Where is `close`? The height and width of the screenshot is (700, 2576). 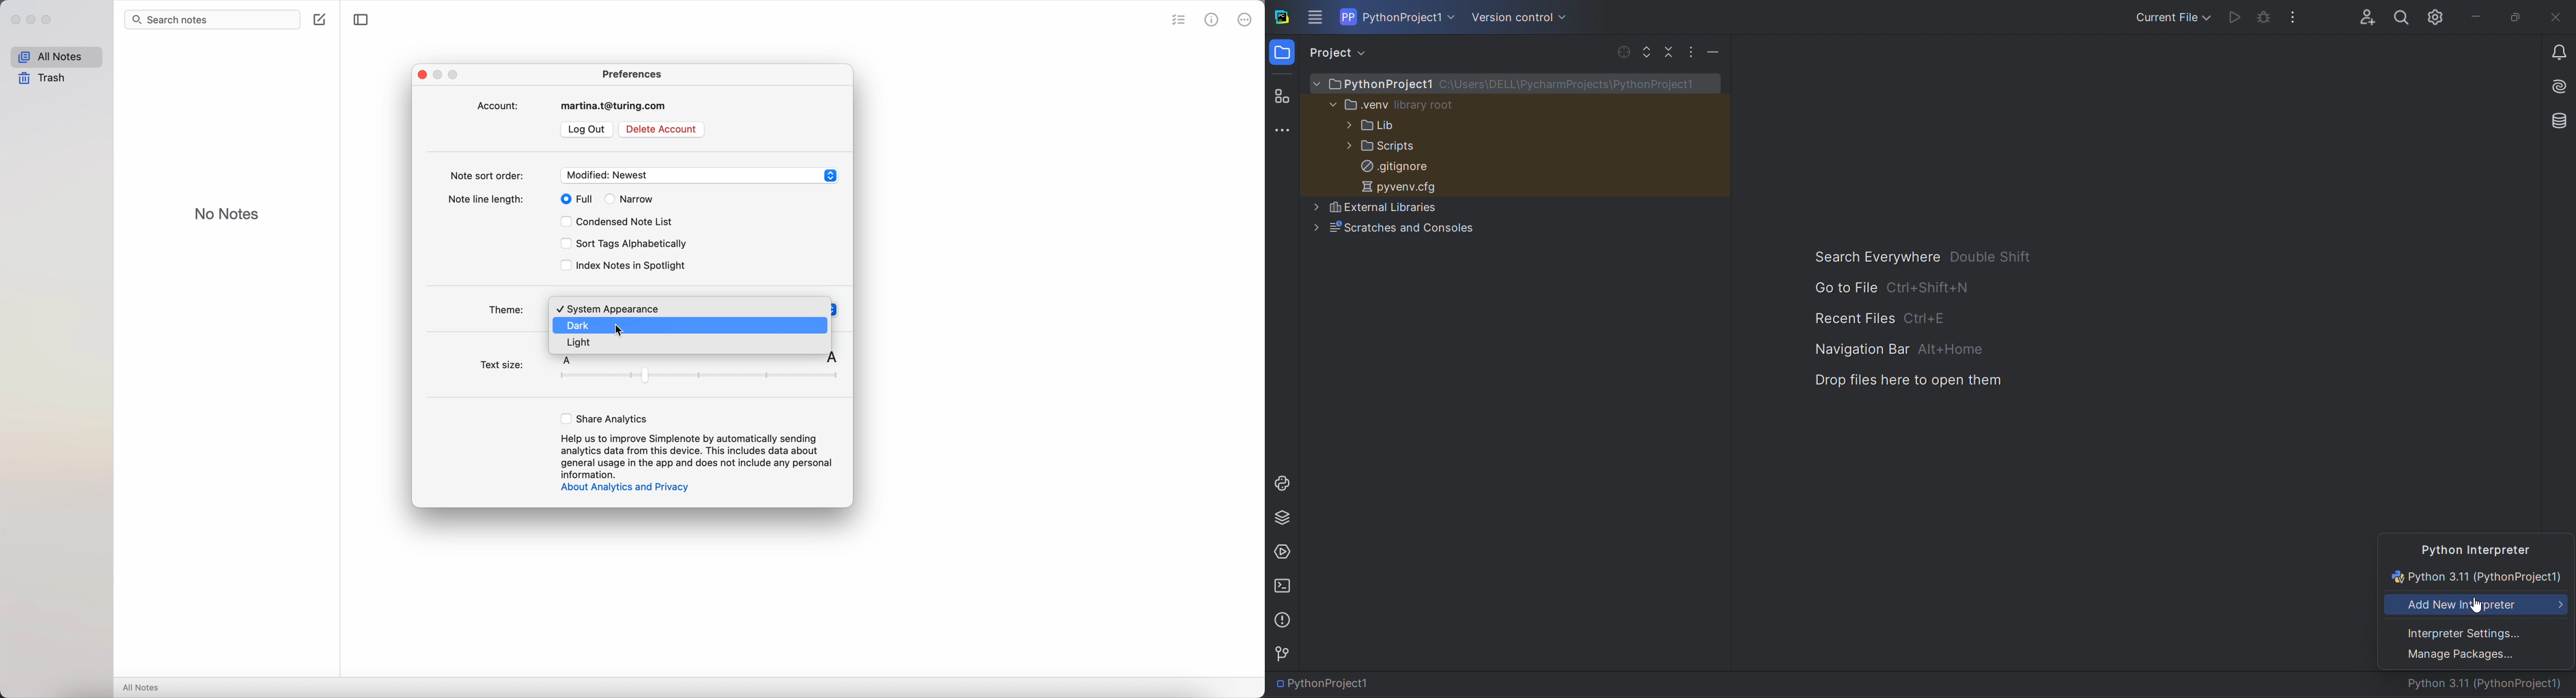
close is located at coordinates (2556, 18).